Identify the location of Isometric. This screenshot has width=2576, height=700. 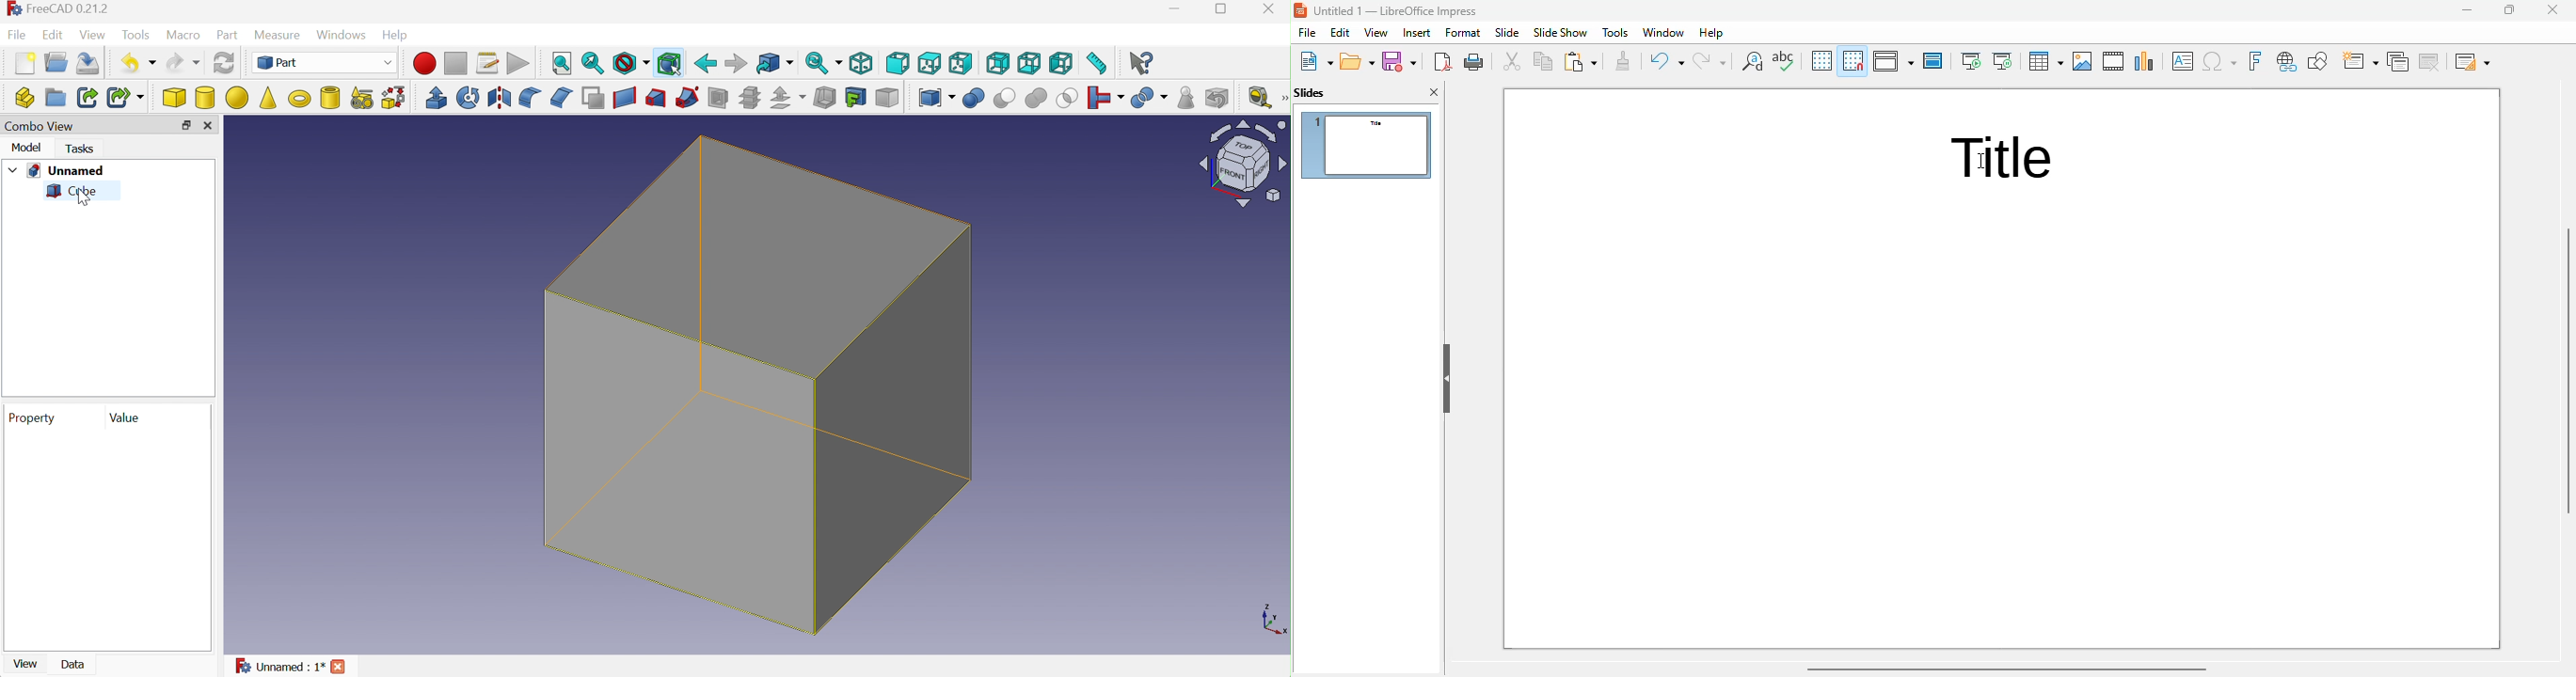
(862, 66).